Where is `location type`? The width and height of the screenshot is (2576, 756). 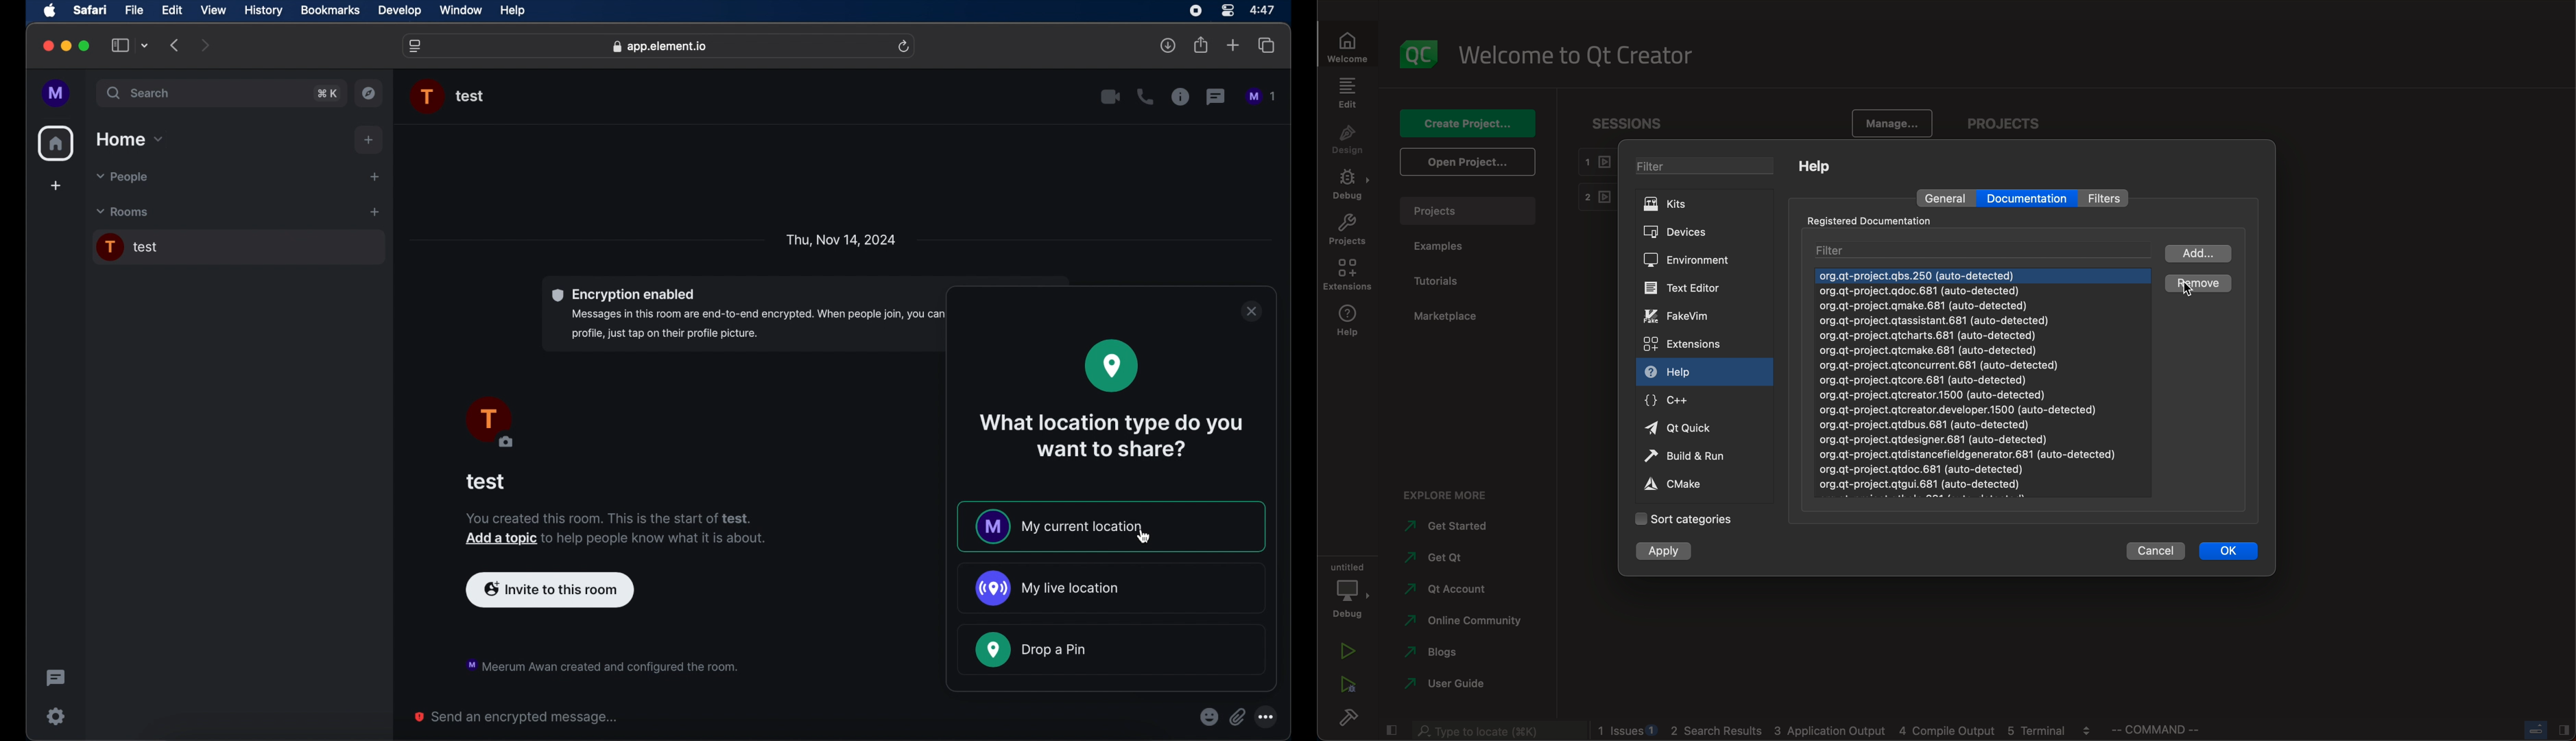
location type is located at coordinates (1114, 436).